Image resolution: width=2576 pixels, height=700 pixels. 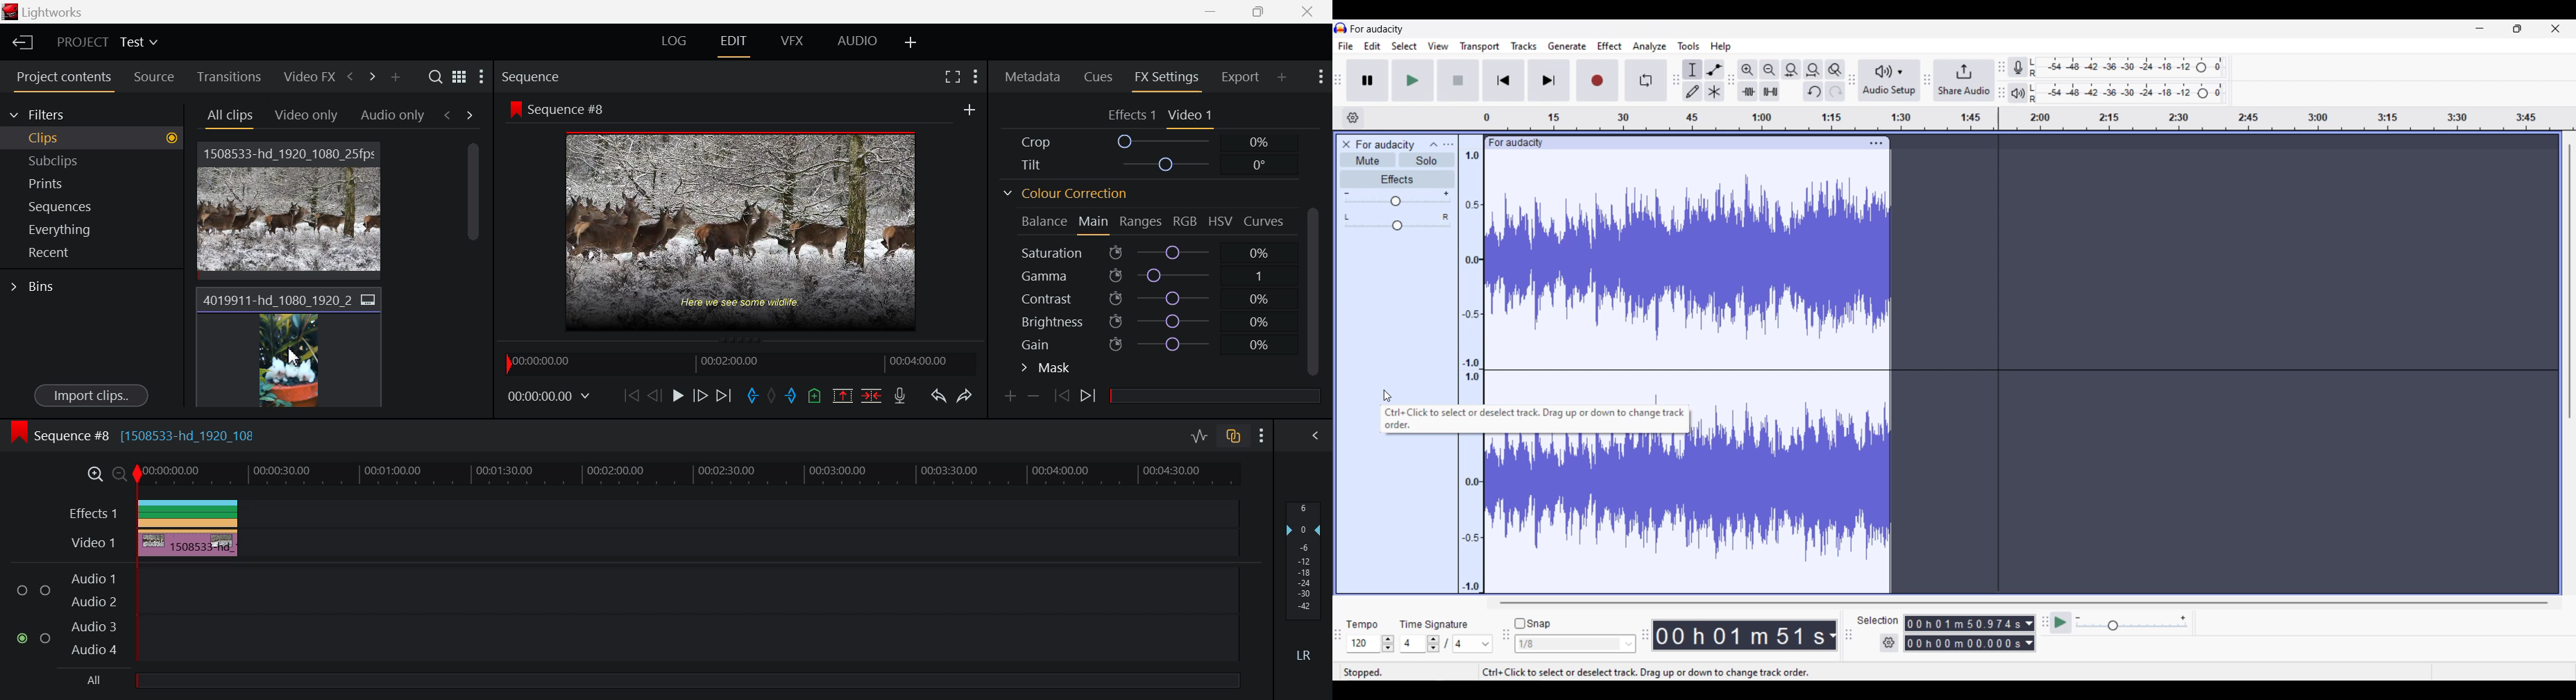 What do you see at coordinates (1739, 636) in the screenshot?
I see `Current duration` at bounding box center [1739, 636].